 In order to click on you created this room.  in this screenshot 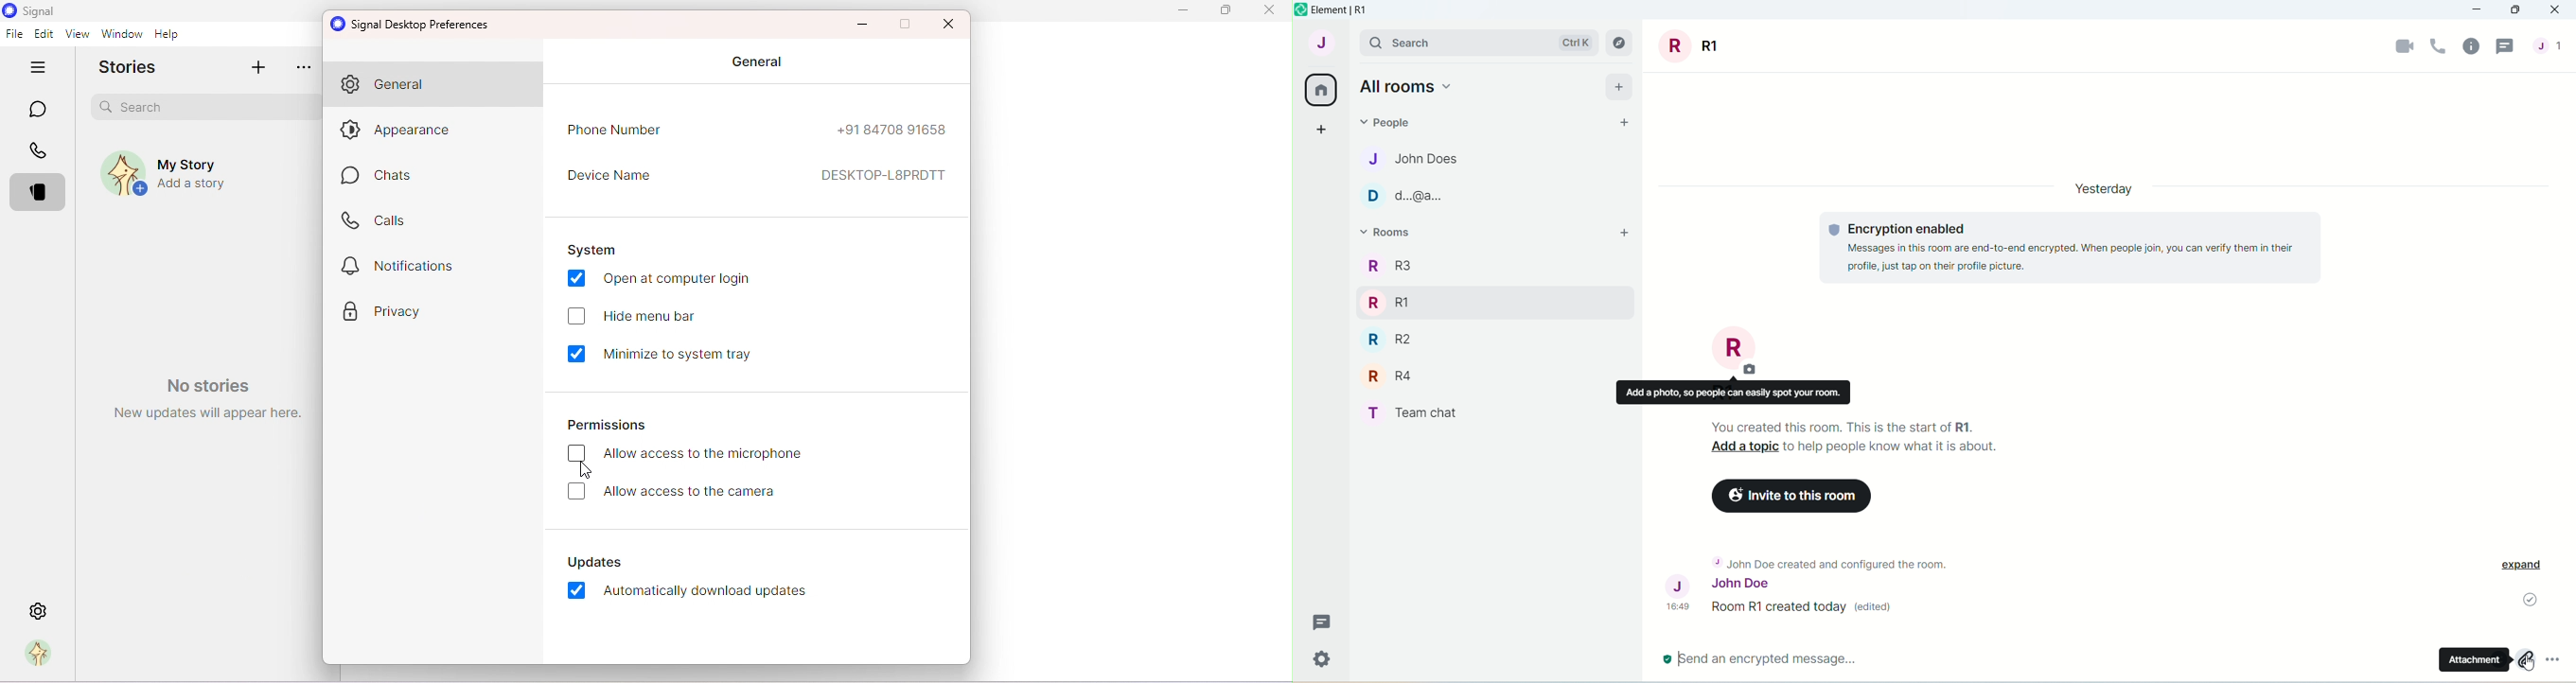, I will do `click(1836, 424)`.